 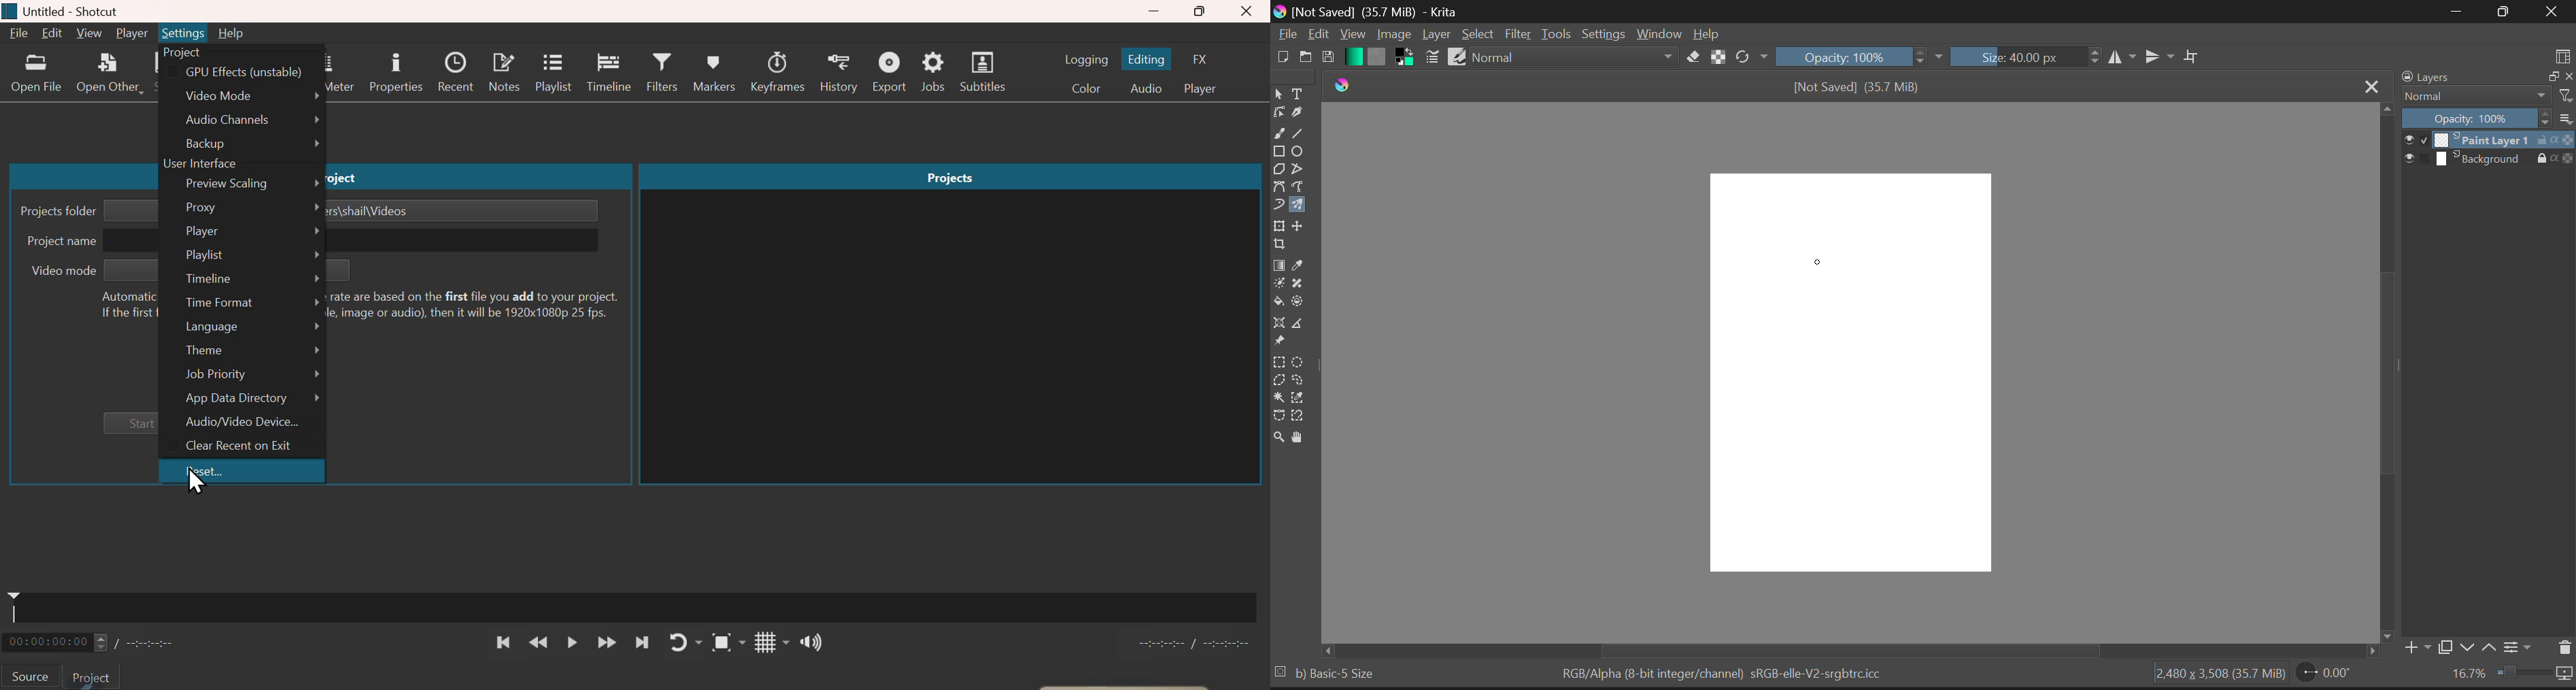 I want to click on Krita Logo, so click(x=1341, y=84).